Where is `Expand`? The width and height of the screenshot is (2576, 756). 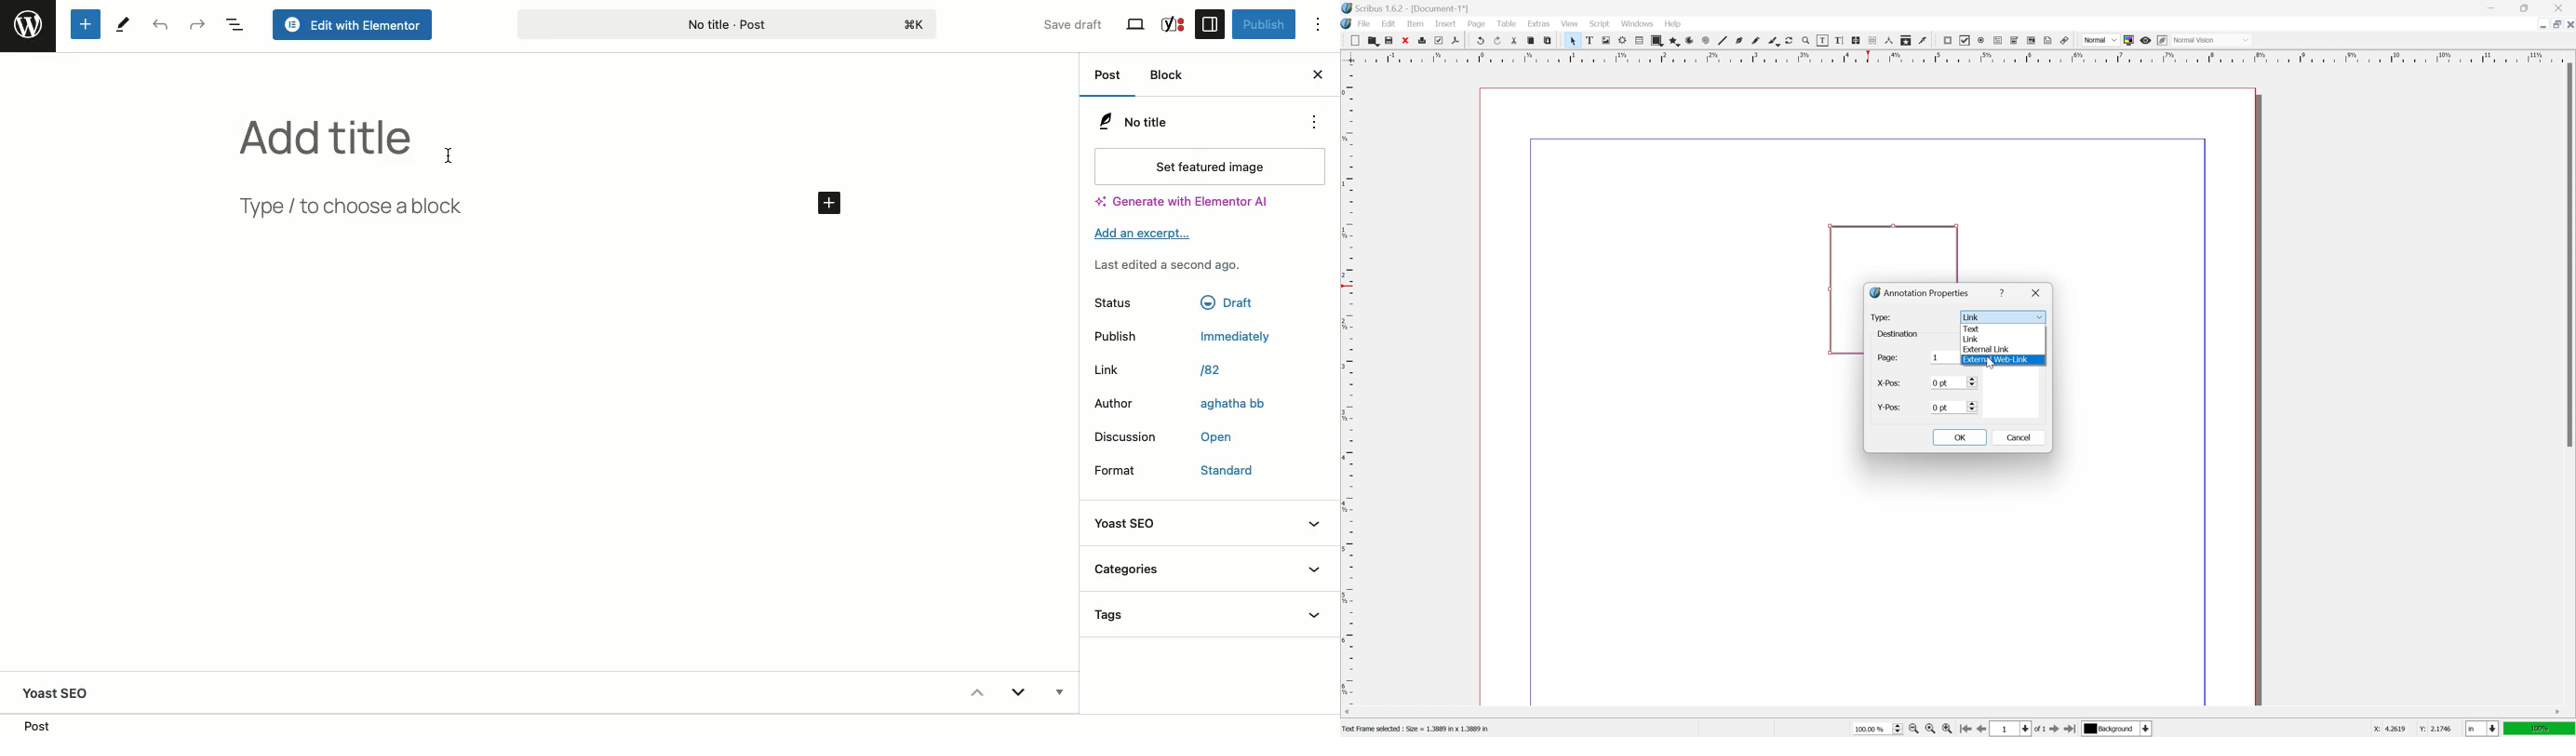 Expand is located at coordinates (1018, 695).